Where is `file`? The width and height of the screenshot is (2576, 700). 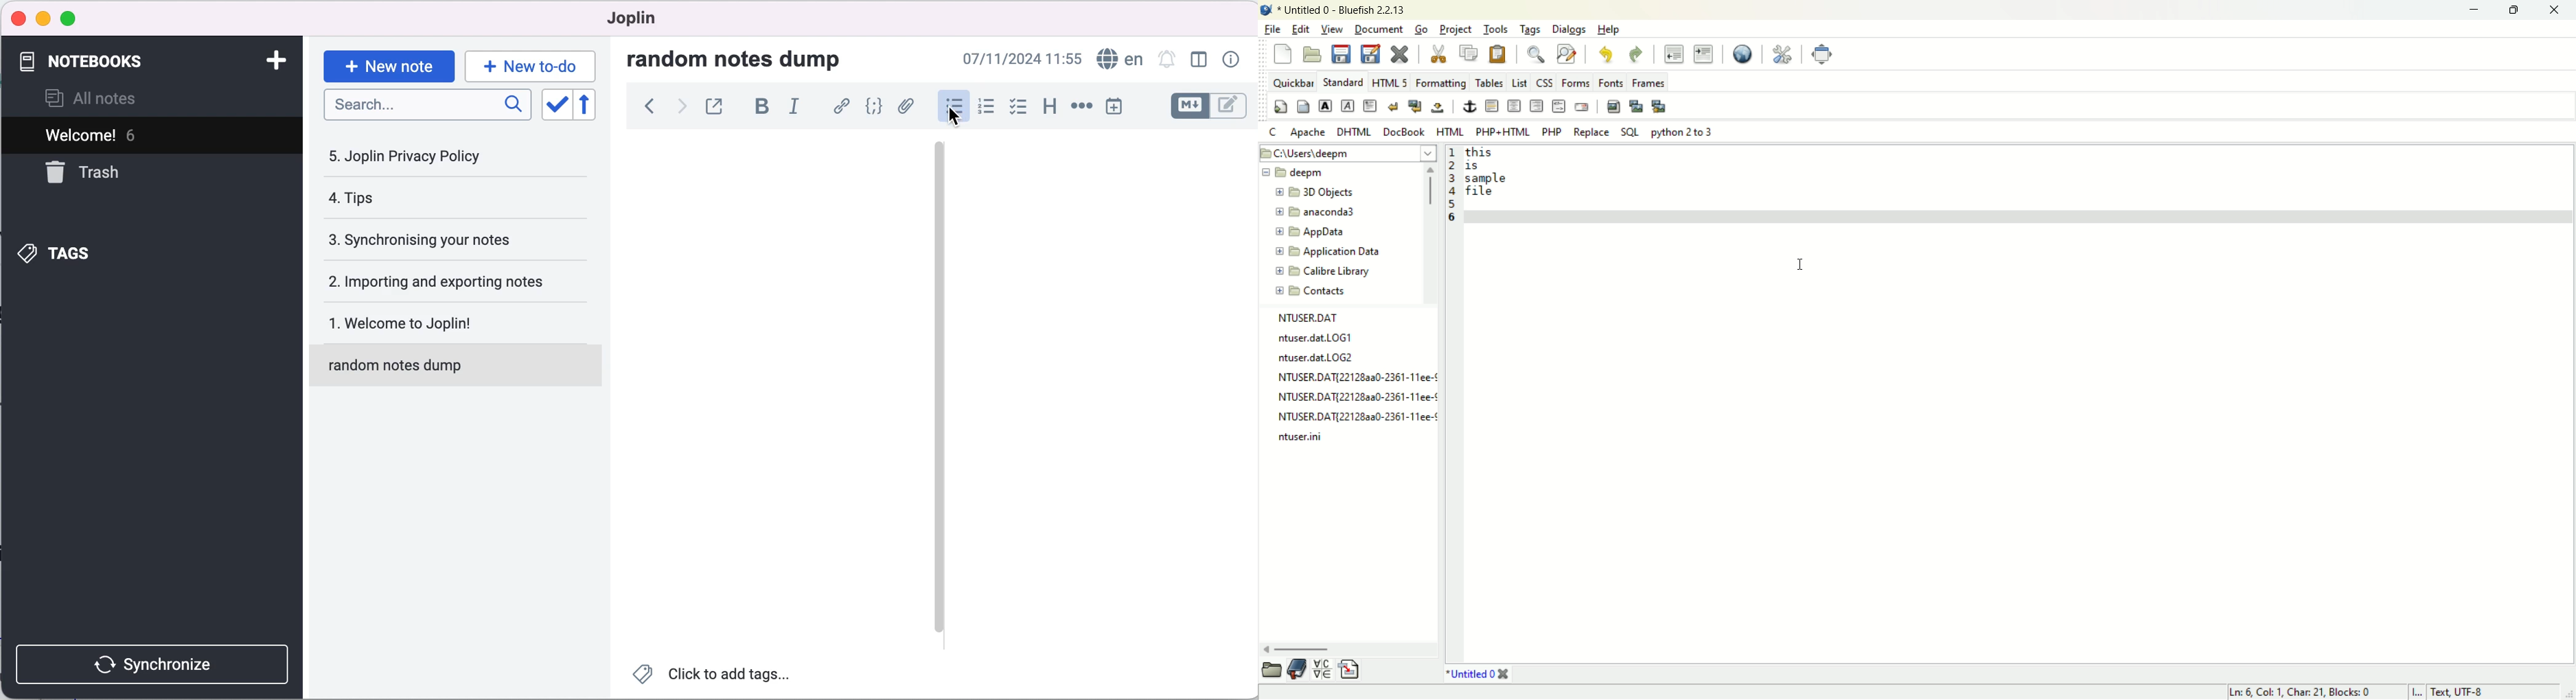
file is located at coordinates (1273, 28).